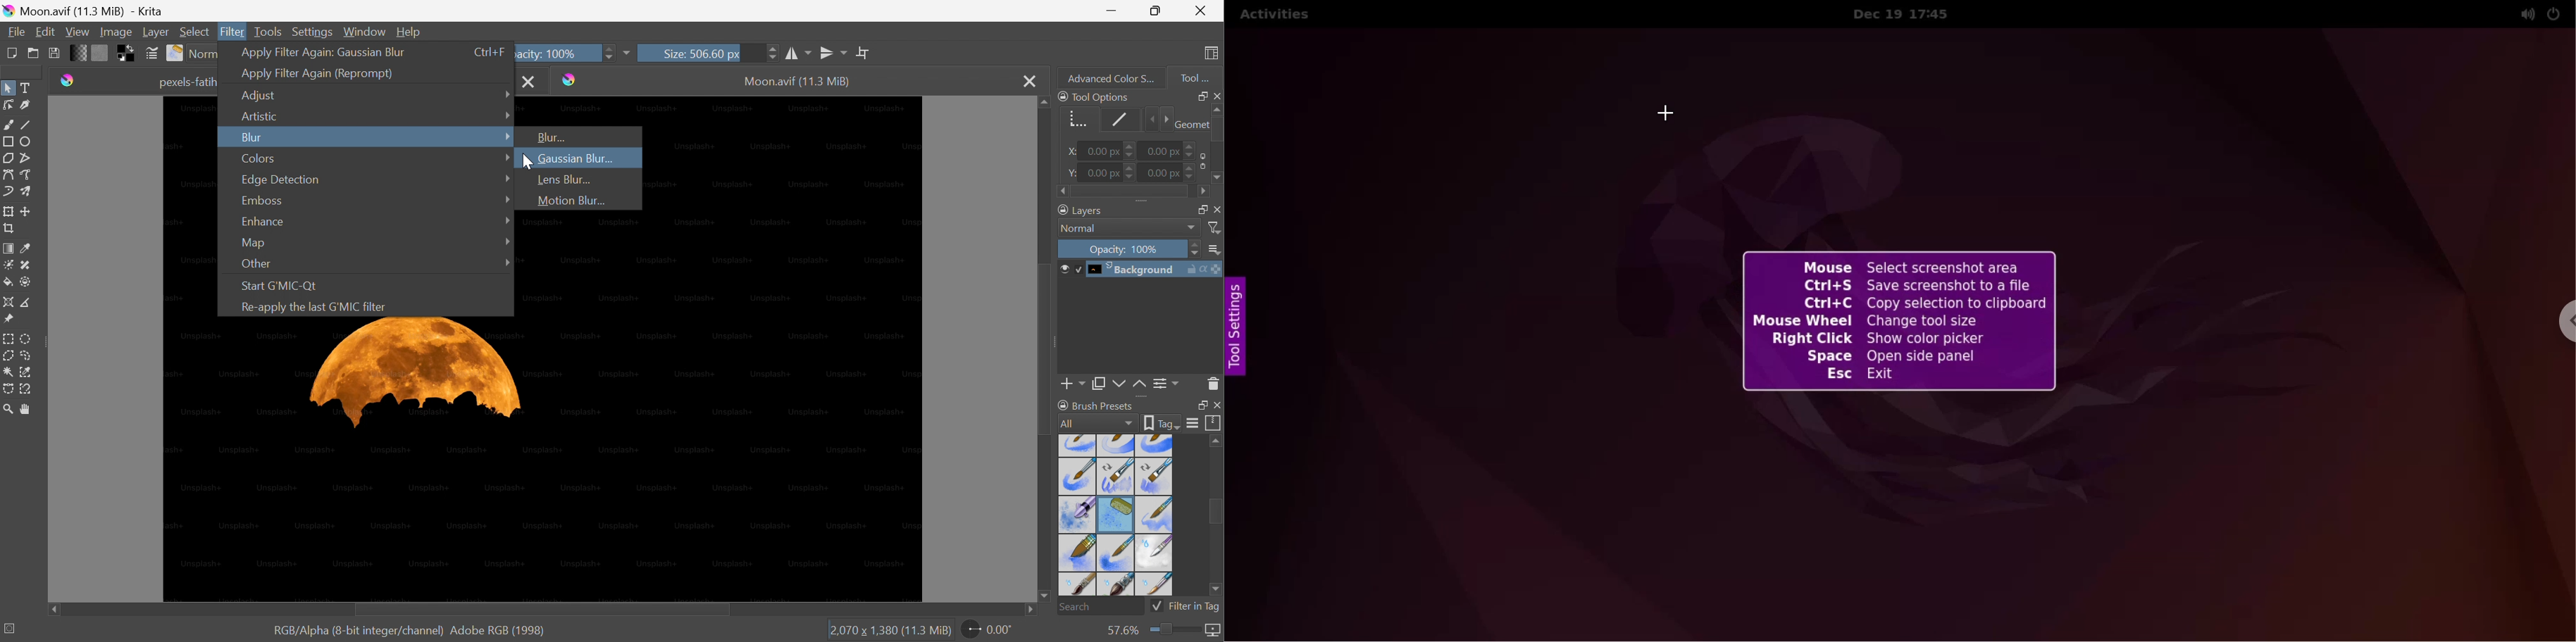 The width and height of the screenshot is (2576, 644). I want to click on Tools, so click(267, 32).